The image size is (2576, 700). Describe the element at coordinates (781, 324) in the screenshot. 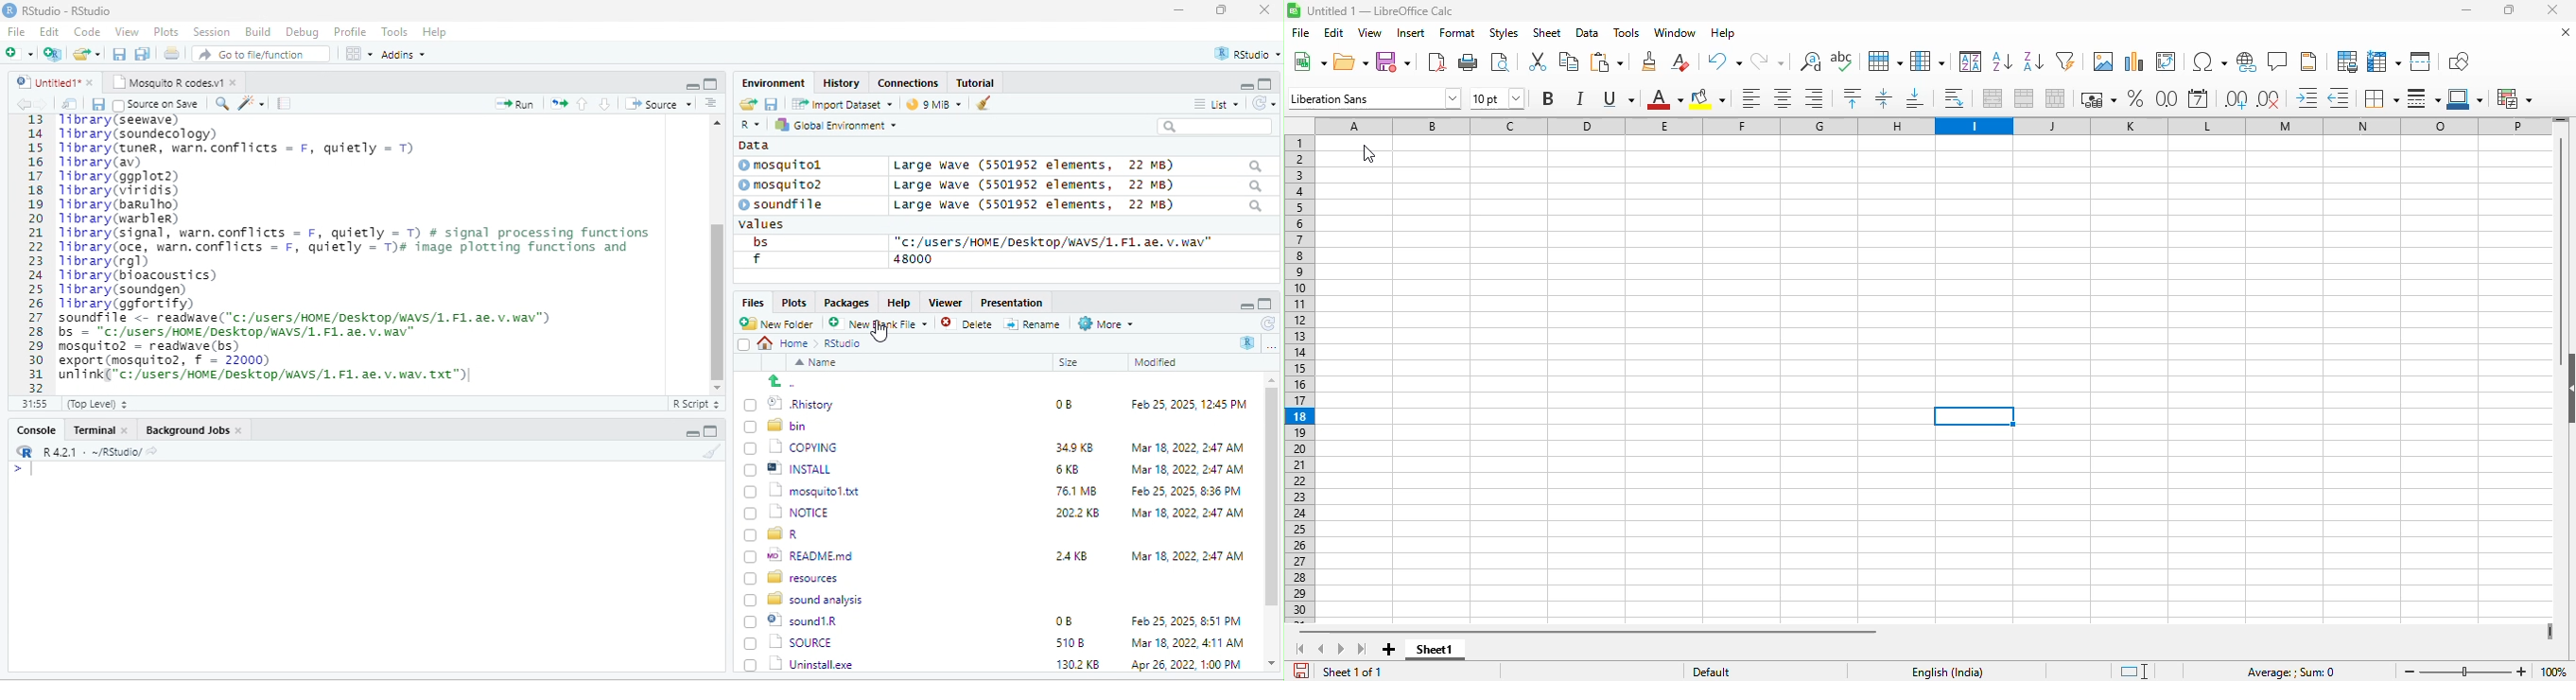

I see `New Folder` at that location.